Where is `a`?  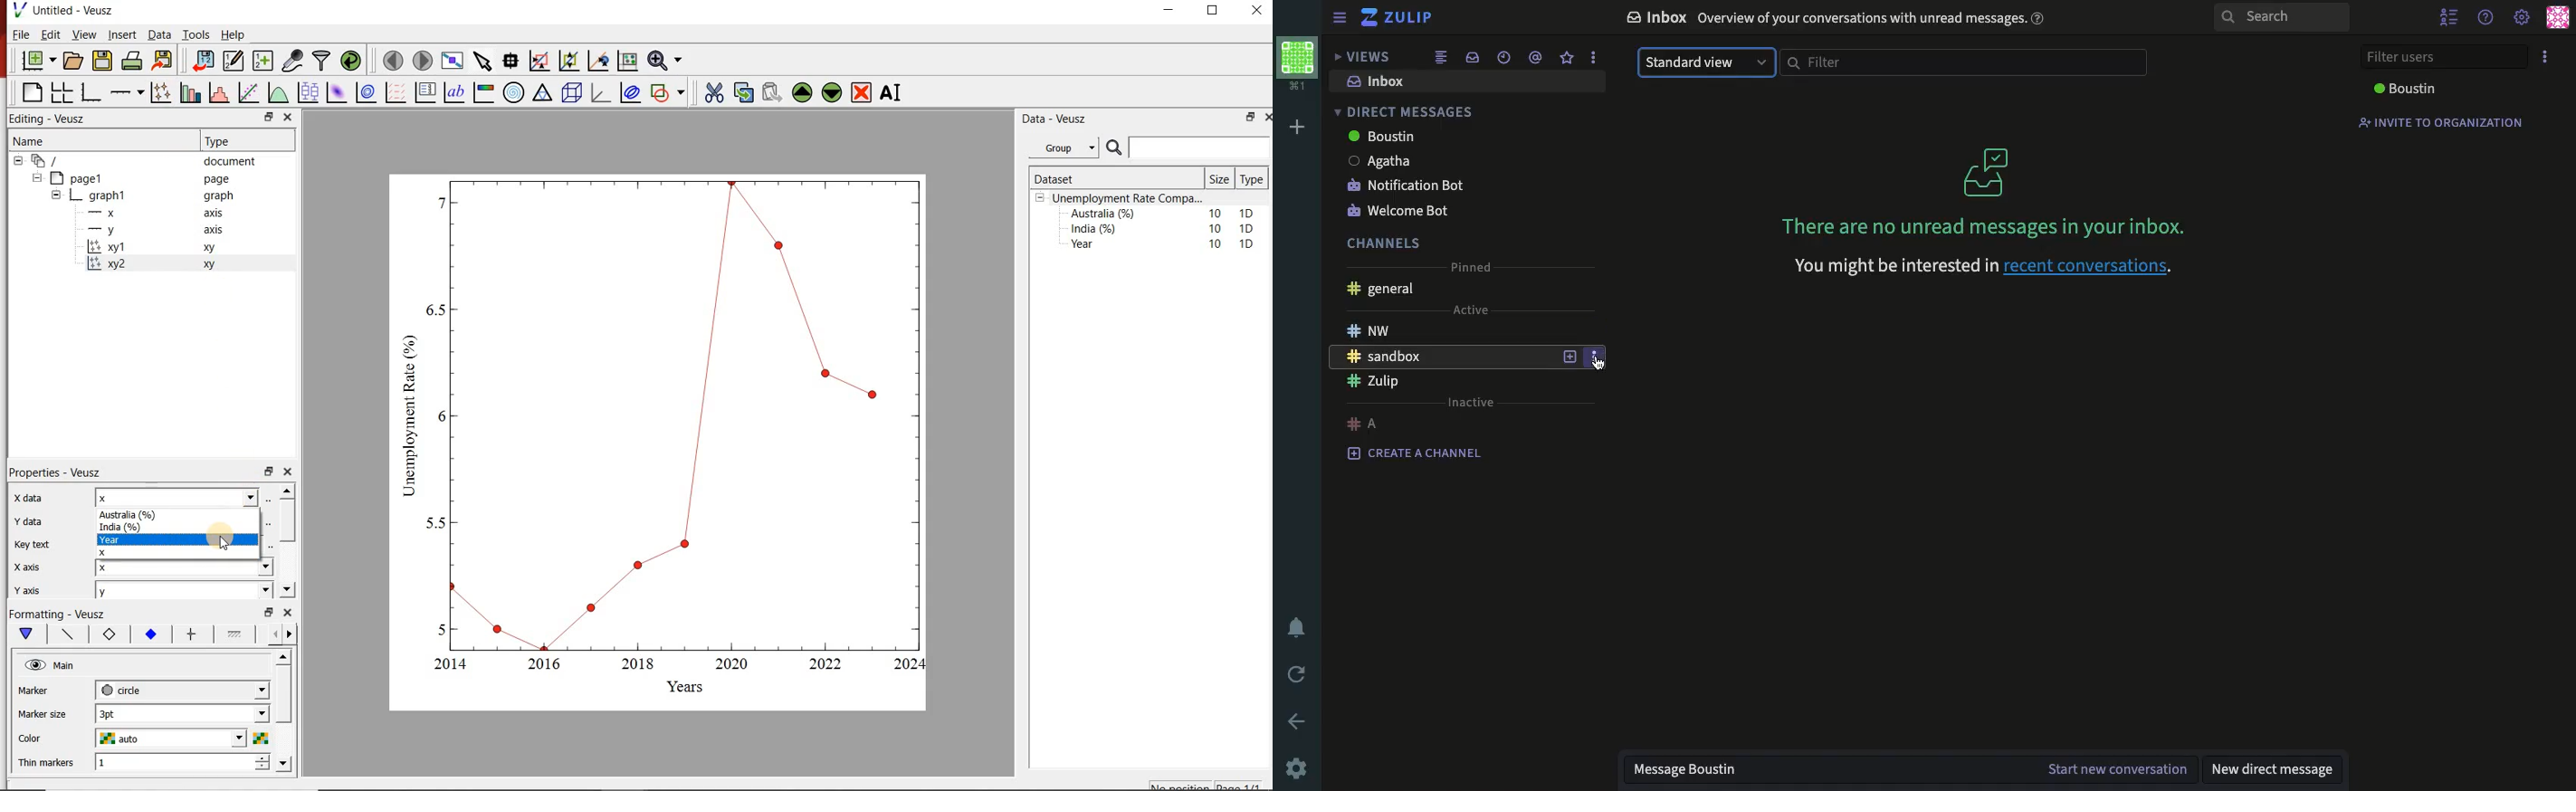
a is located at coordinates (1363, 424).